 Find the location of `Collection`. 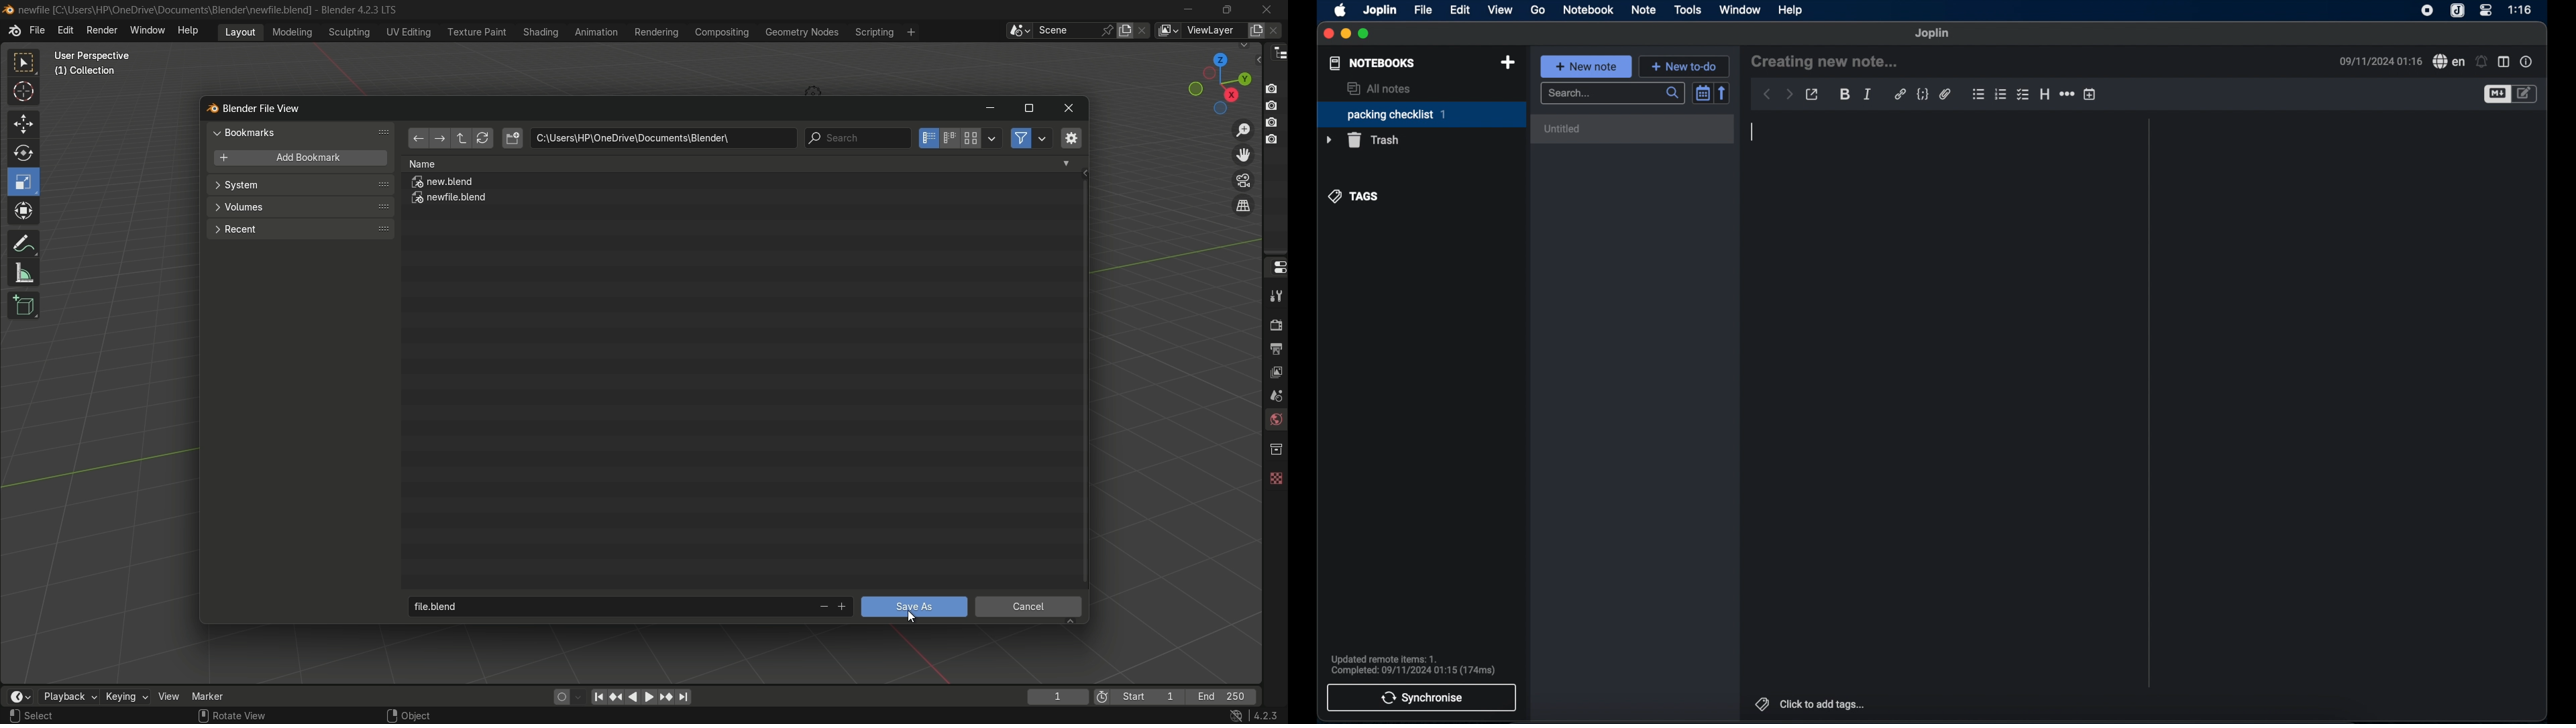

Collection is located at coordinates (87, 74).